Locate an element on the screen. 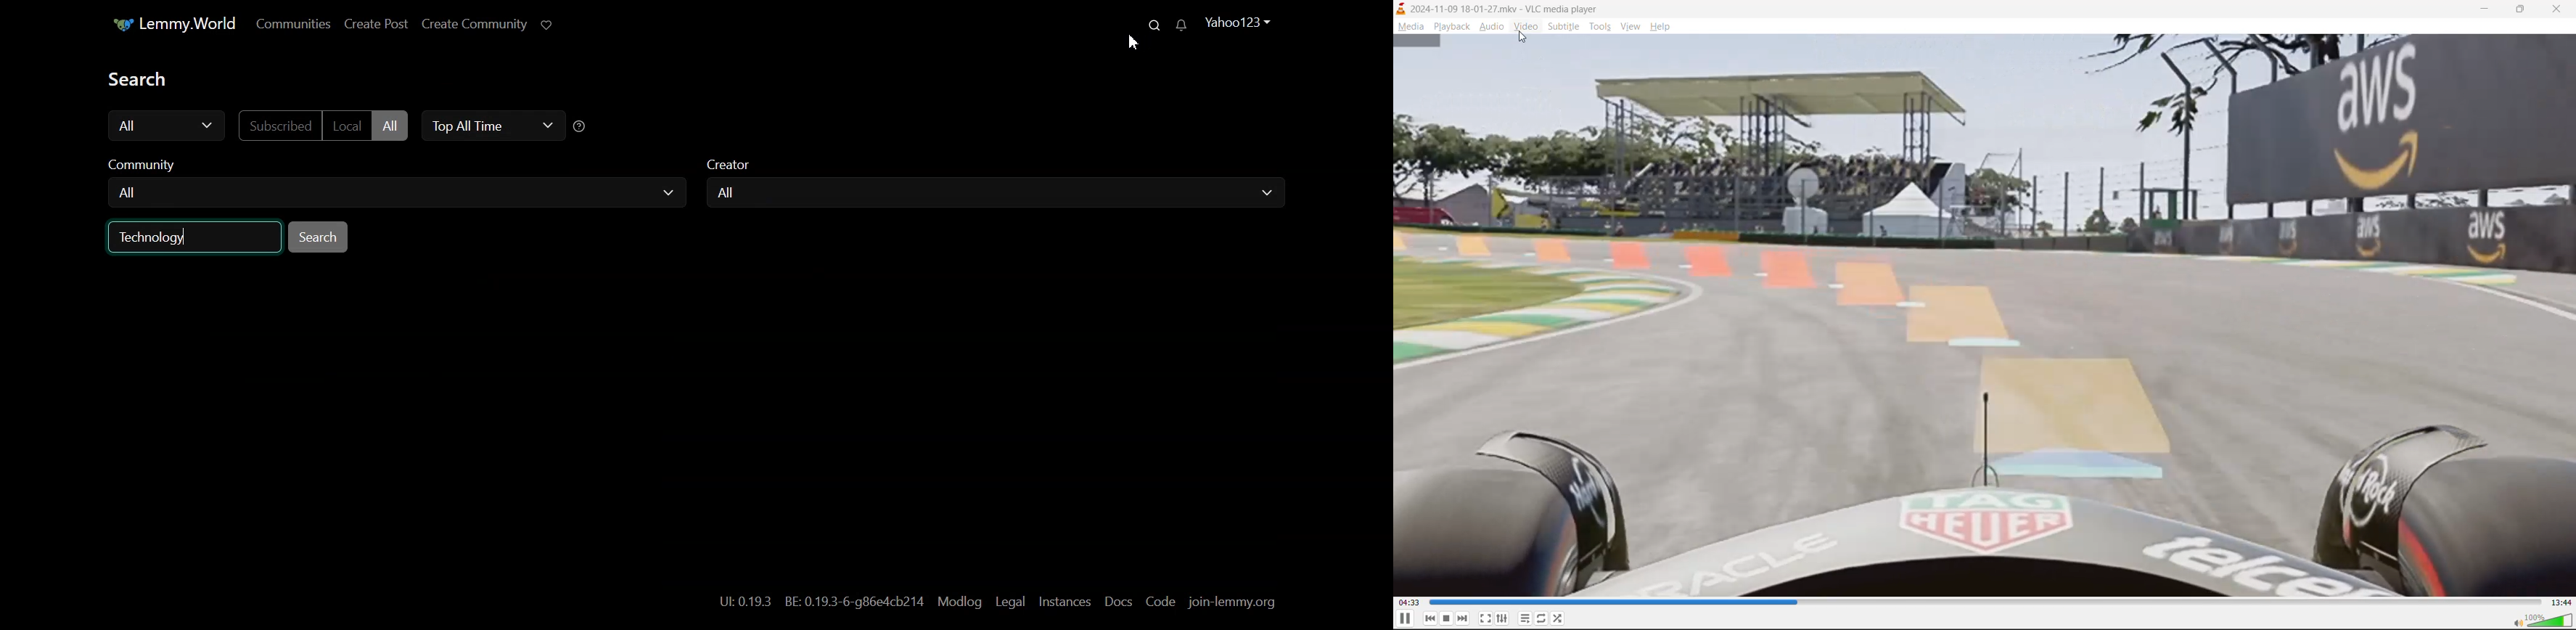 This screenshot has height=644, width=2576. settings is located at coordinates (1501, 618).